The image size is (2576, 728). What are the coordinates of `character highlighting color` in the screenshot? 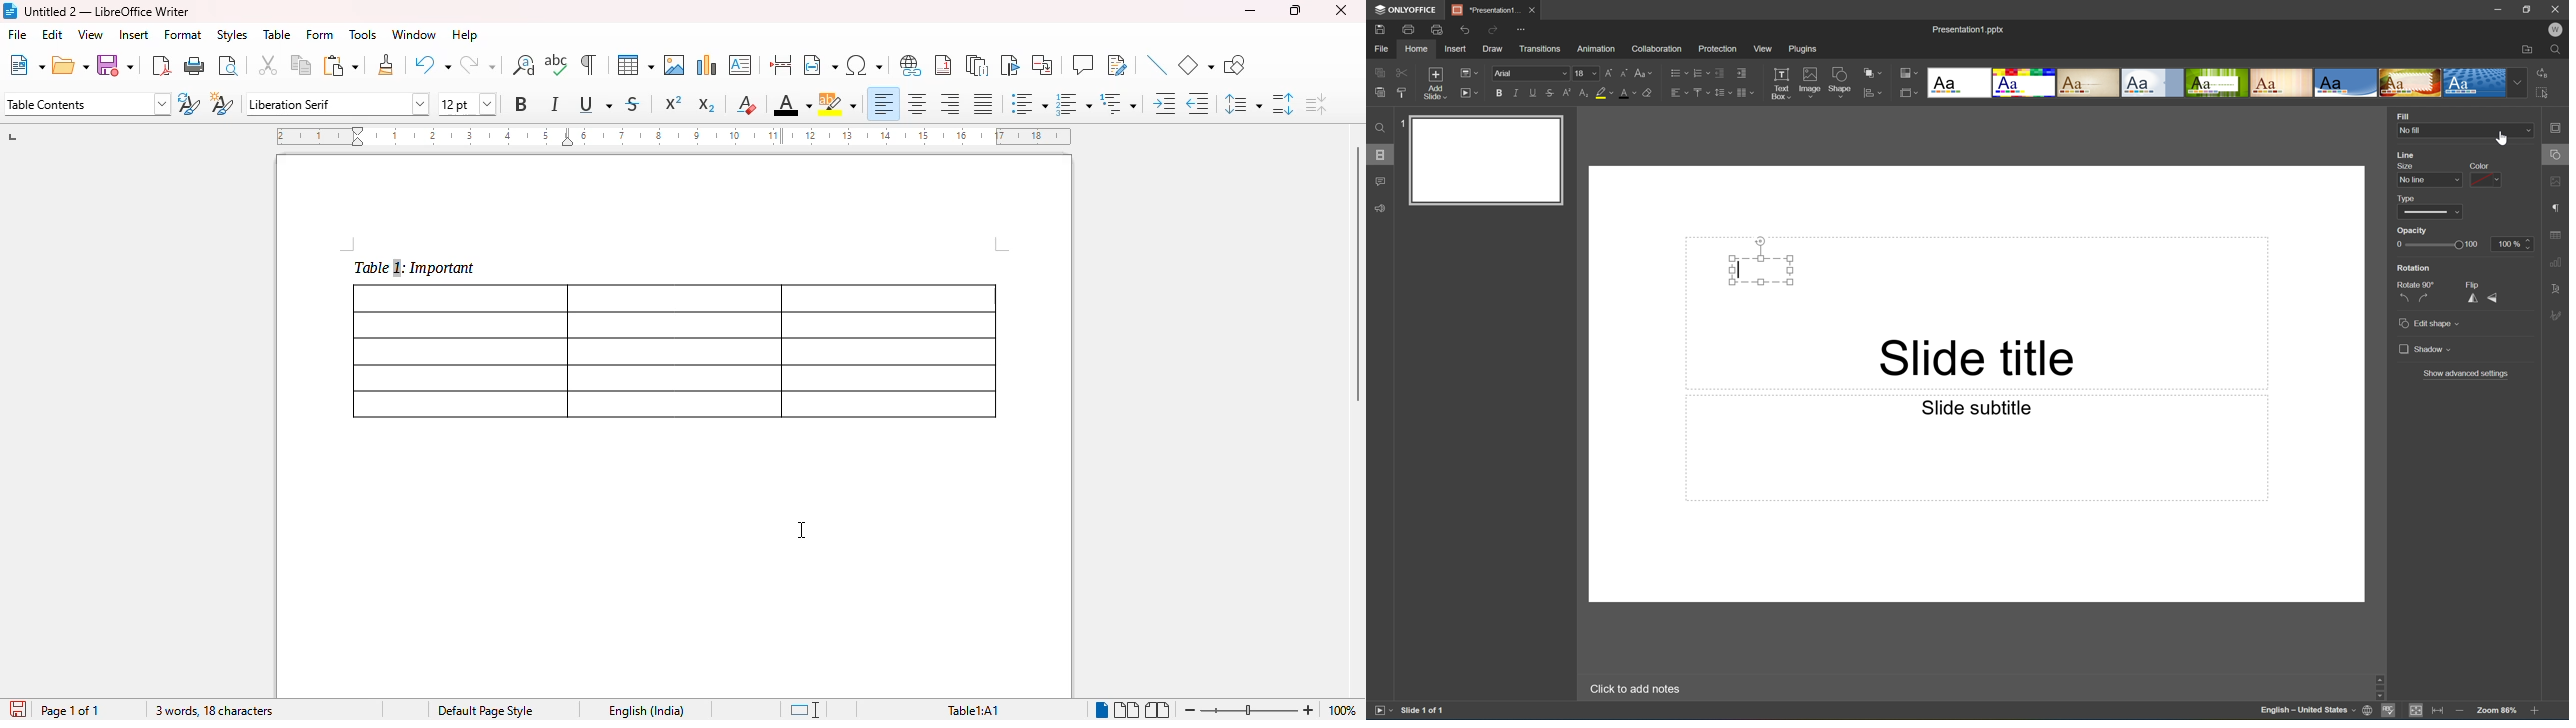 It's located at (837, 104).